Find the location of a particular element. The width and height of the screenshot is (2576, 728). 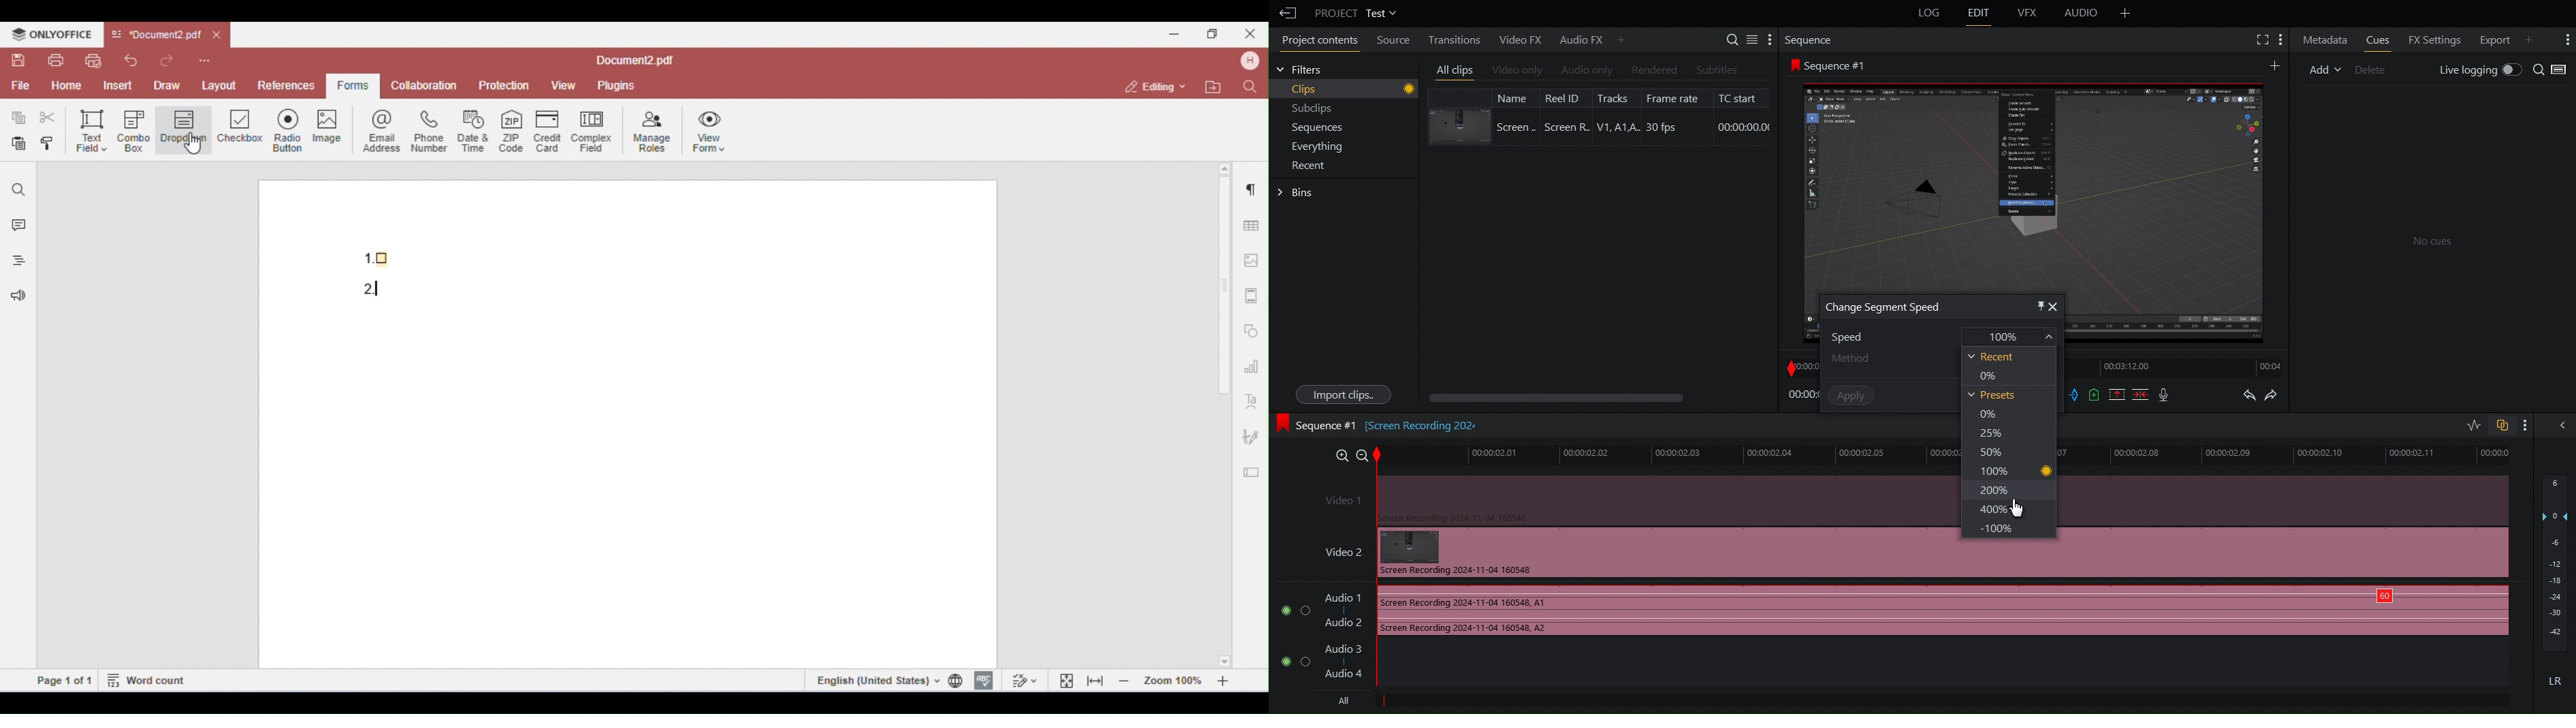

Sequence #1 [Screen Recording 202 is located at coordinates (1379, 423).